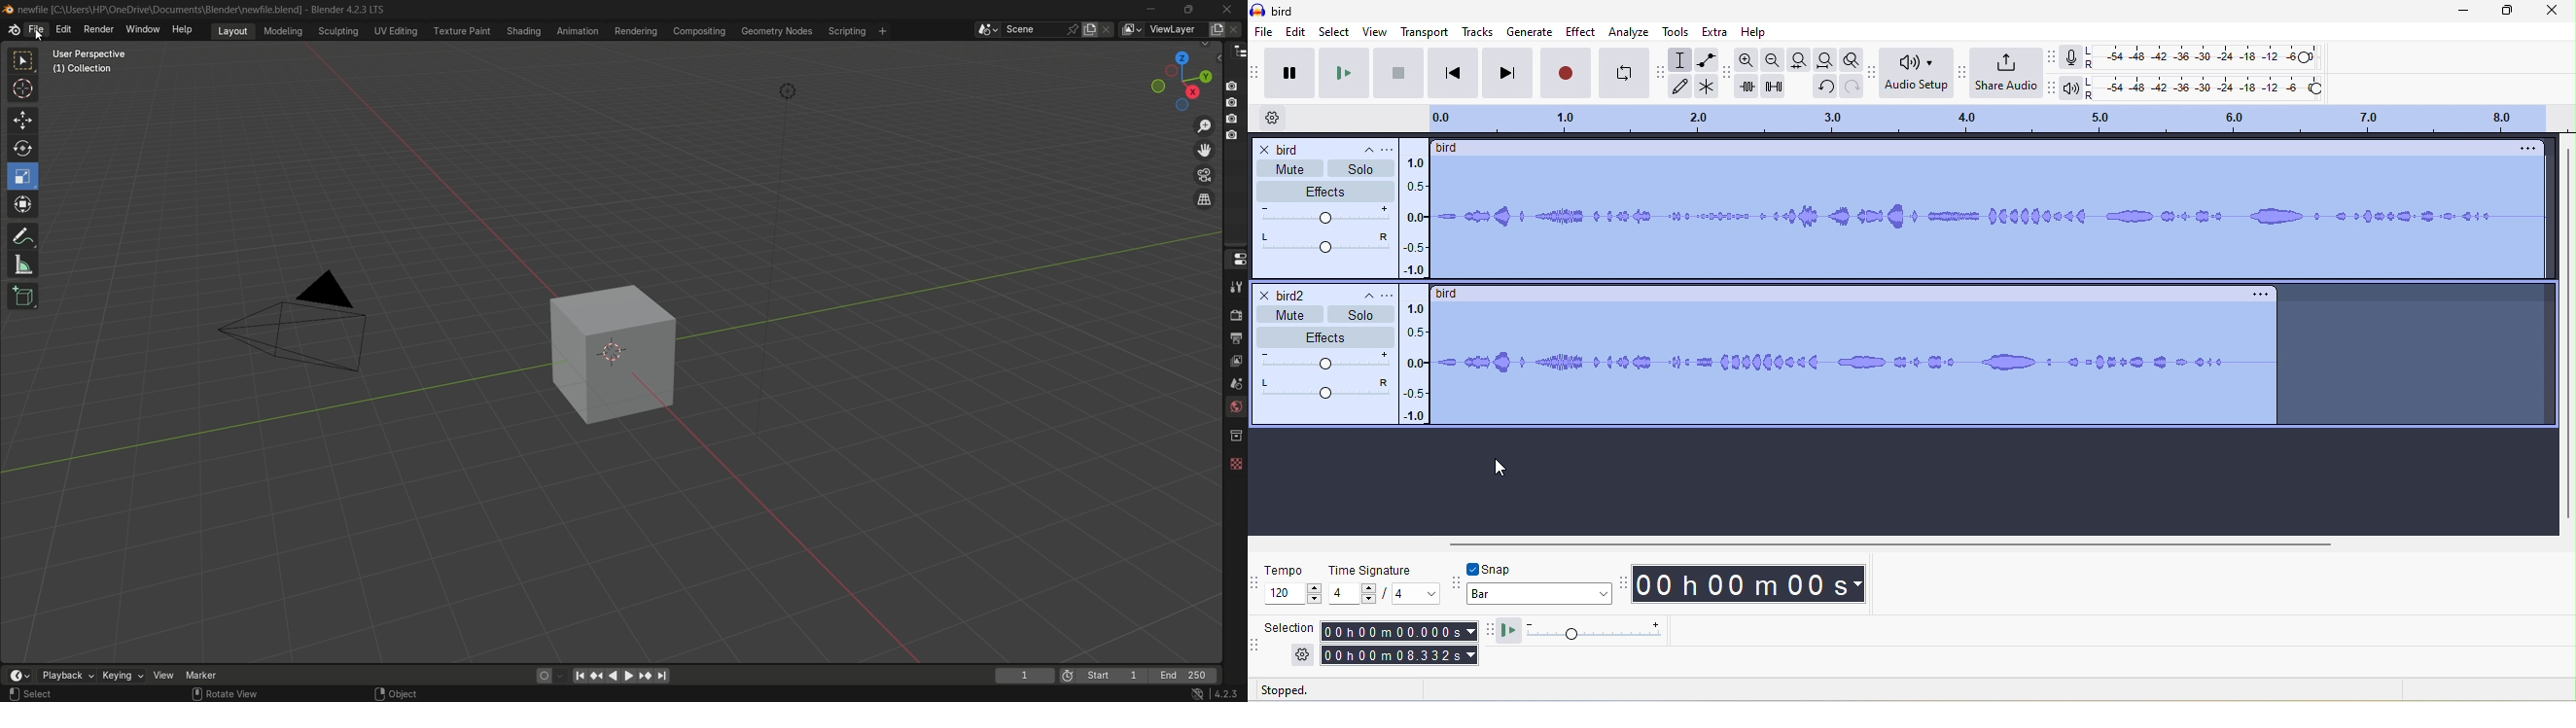  I want to click on skip to end, so click(1509, 74).